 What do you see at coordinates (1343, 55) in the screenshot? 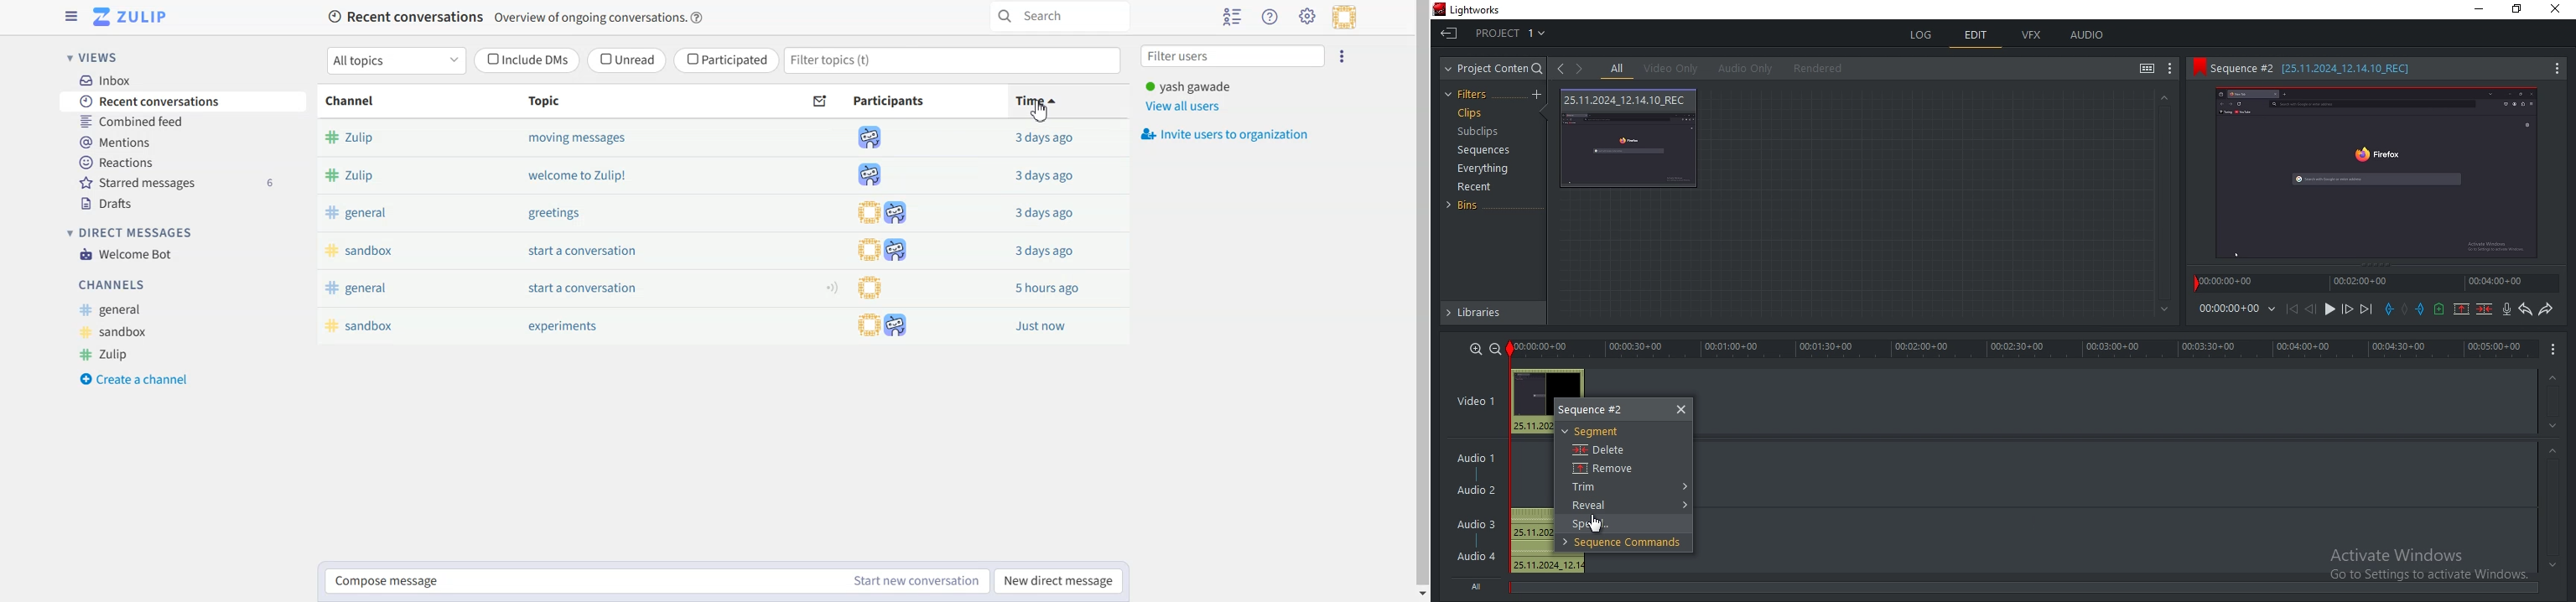
I see `Ellipsis` at bounding box center [1343, 55].